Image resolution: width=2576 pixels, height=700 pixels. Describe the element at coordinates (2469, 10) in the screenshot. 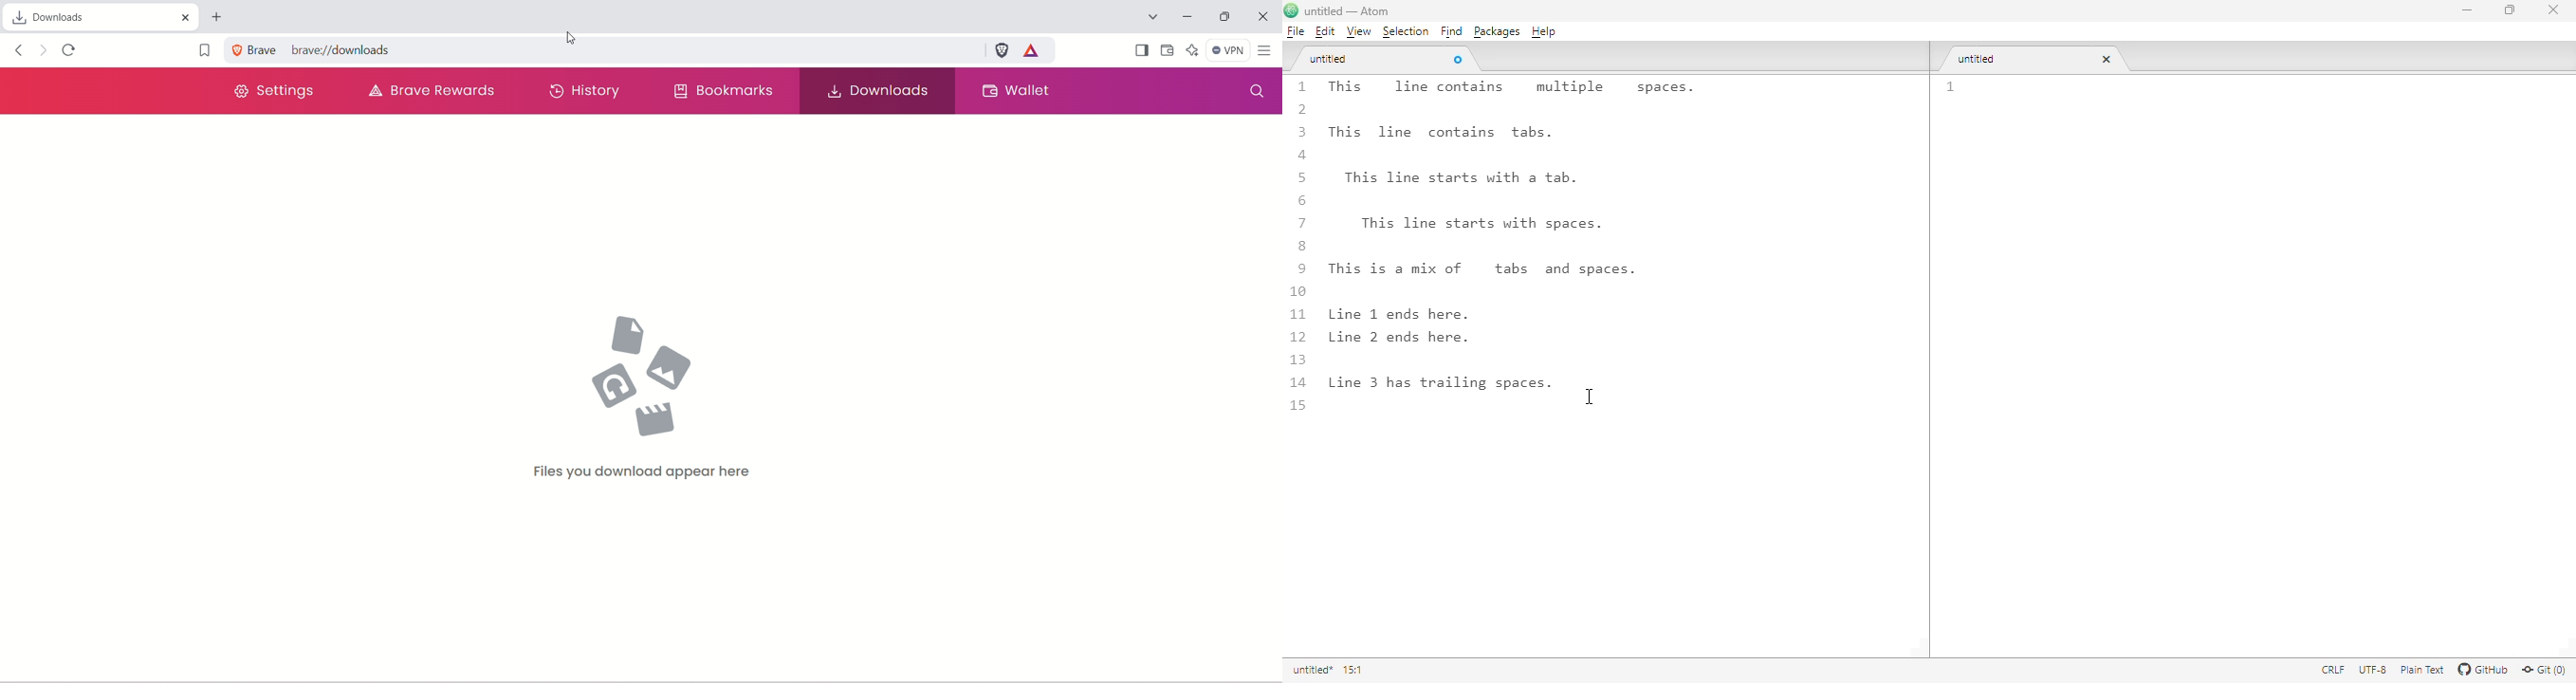

I see `minimize` at that location.